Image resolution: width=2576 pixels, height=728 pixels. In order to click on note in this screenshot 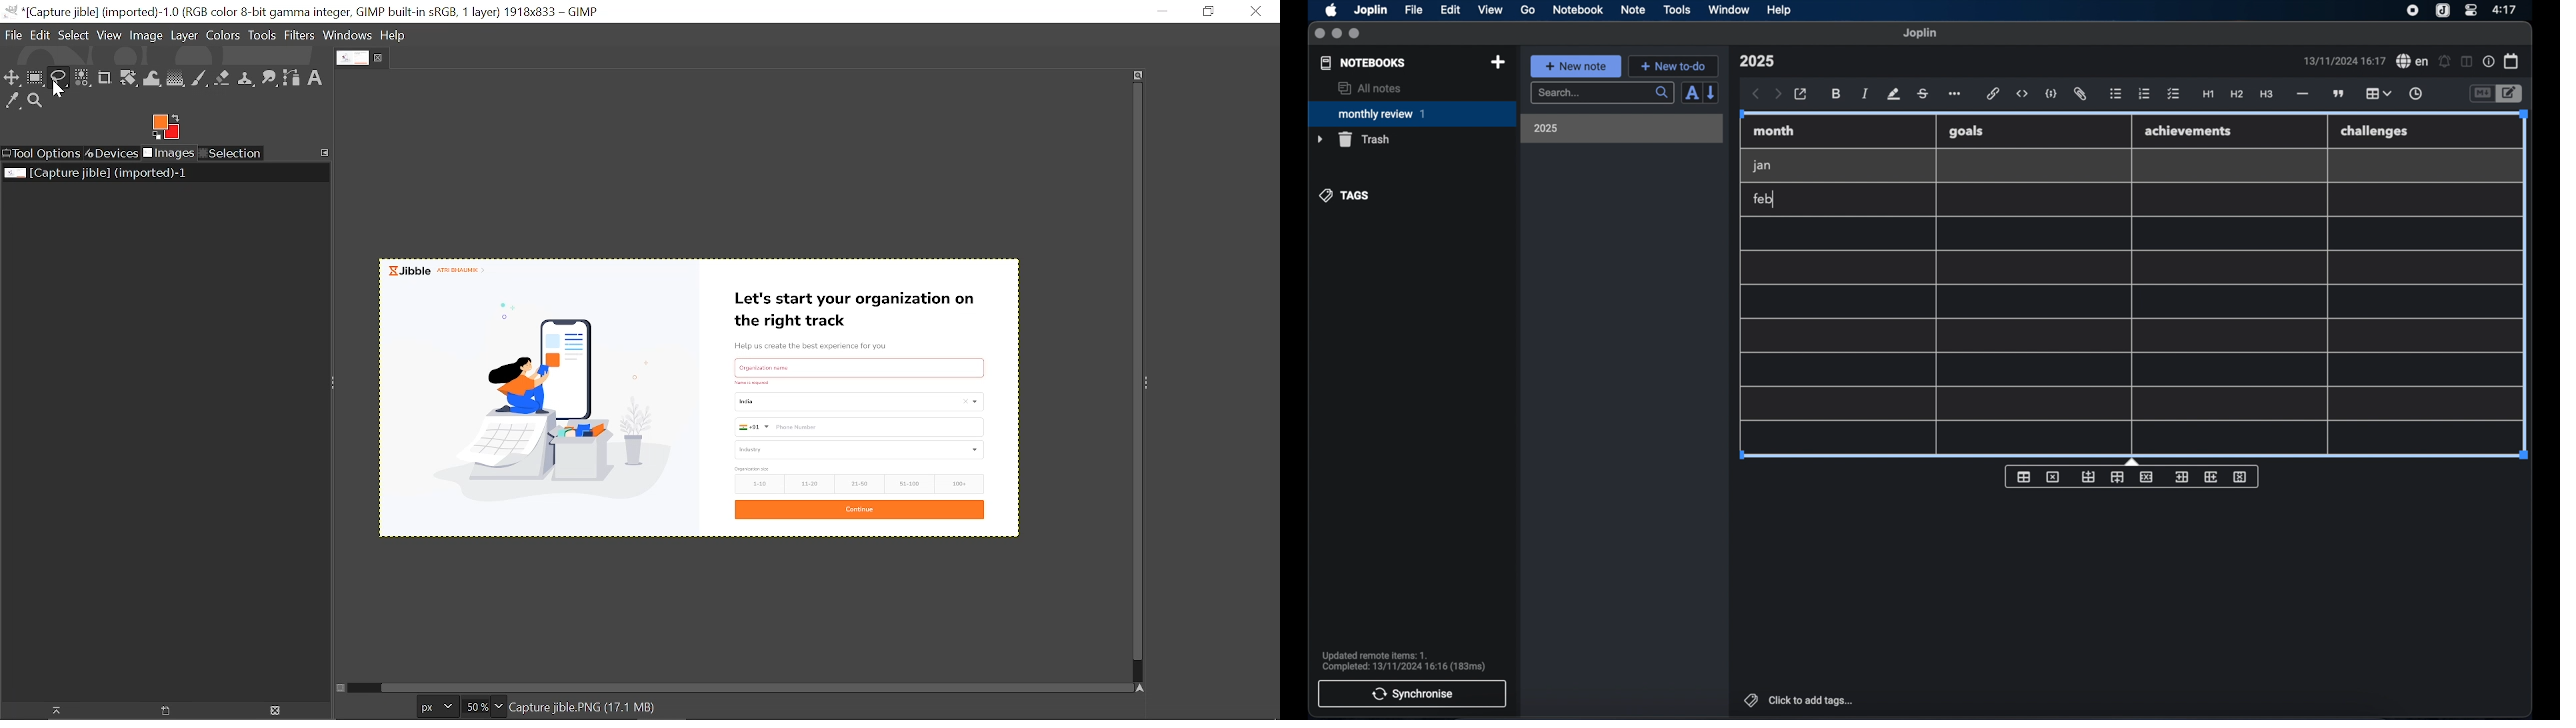, I will do `click(1633, 9)`.